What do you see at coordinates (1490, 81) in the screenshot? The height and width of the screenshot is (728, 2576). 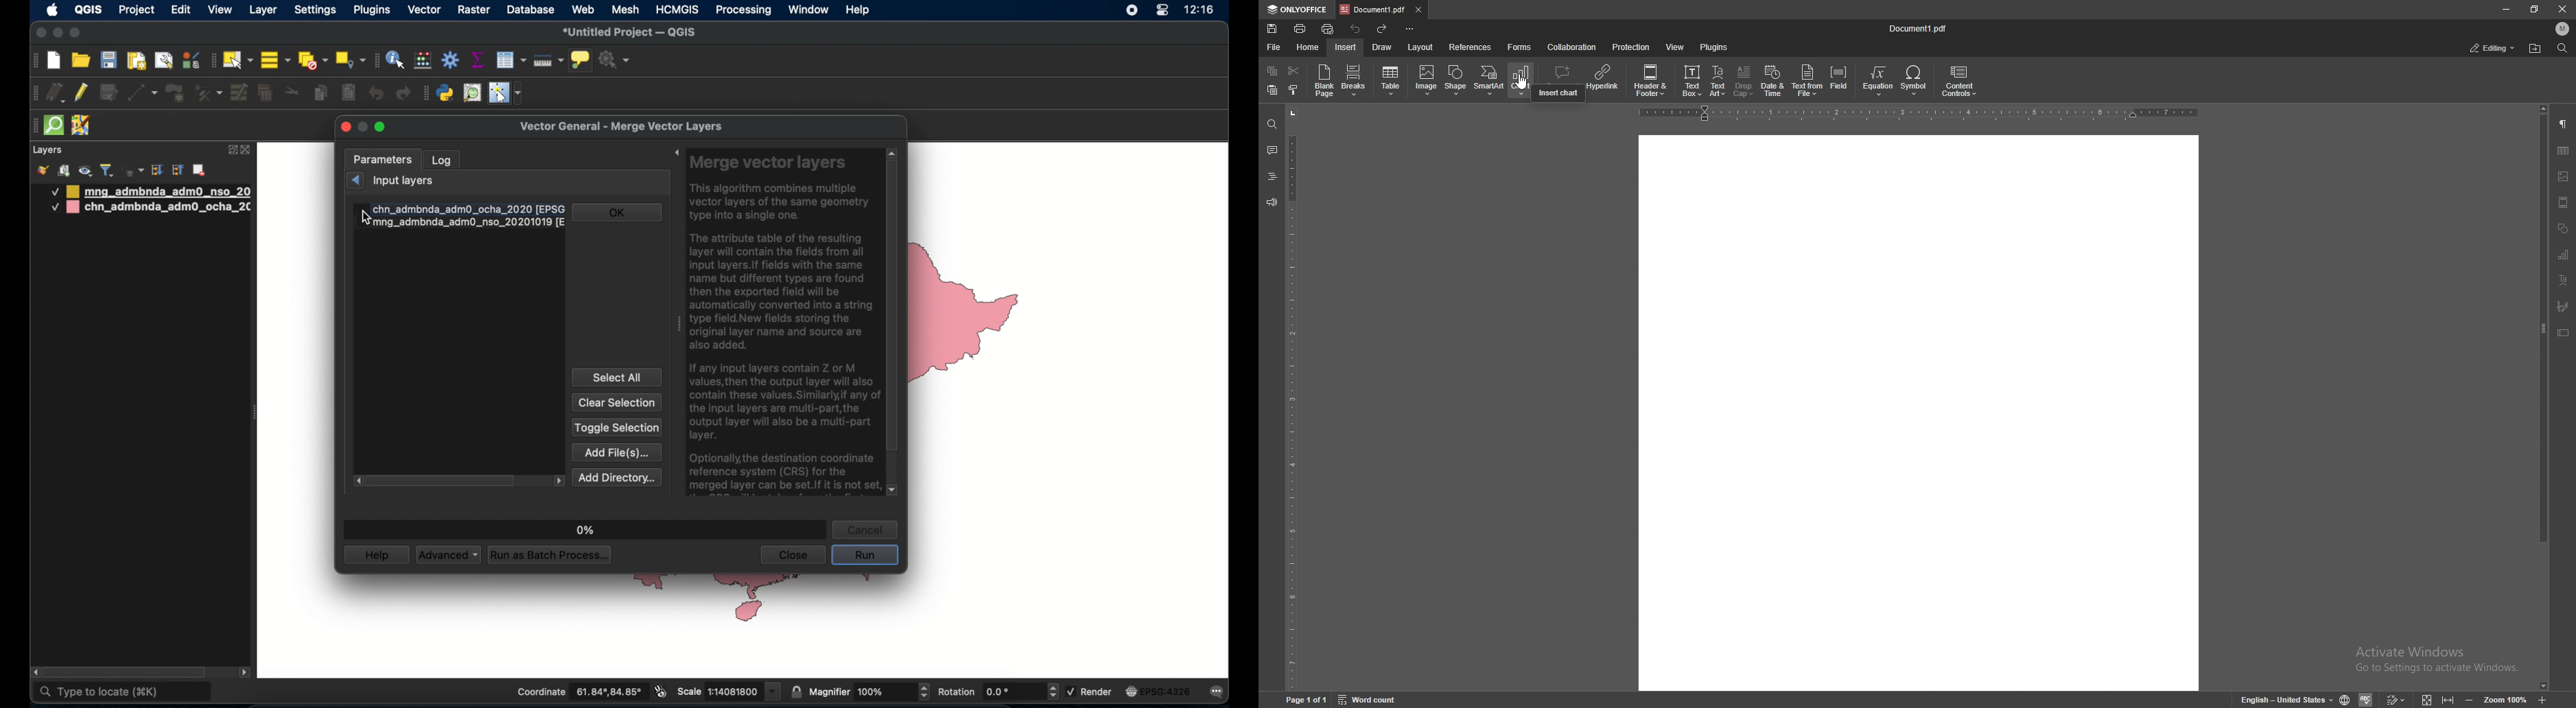 I see `smart art` at bounding box center [1490, 81].